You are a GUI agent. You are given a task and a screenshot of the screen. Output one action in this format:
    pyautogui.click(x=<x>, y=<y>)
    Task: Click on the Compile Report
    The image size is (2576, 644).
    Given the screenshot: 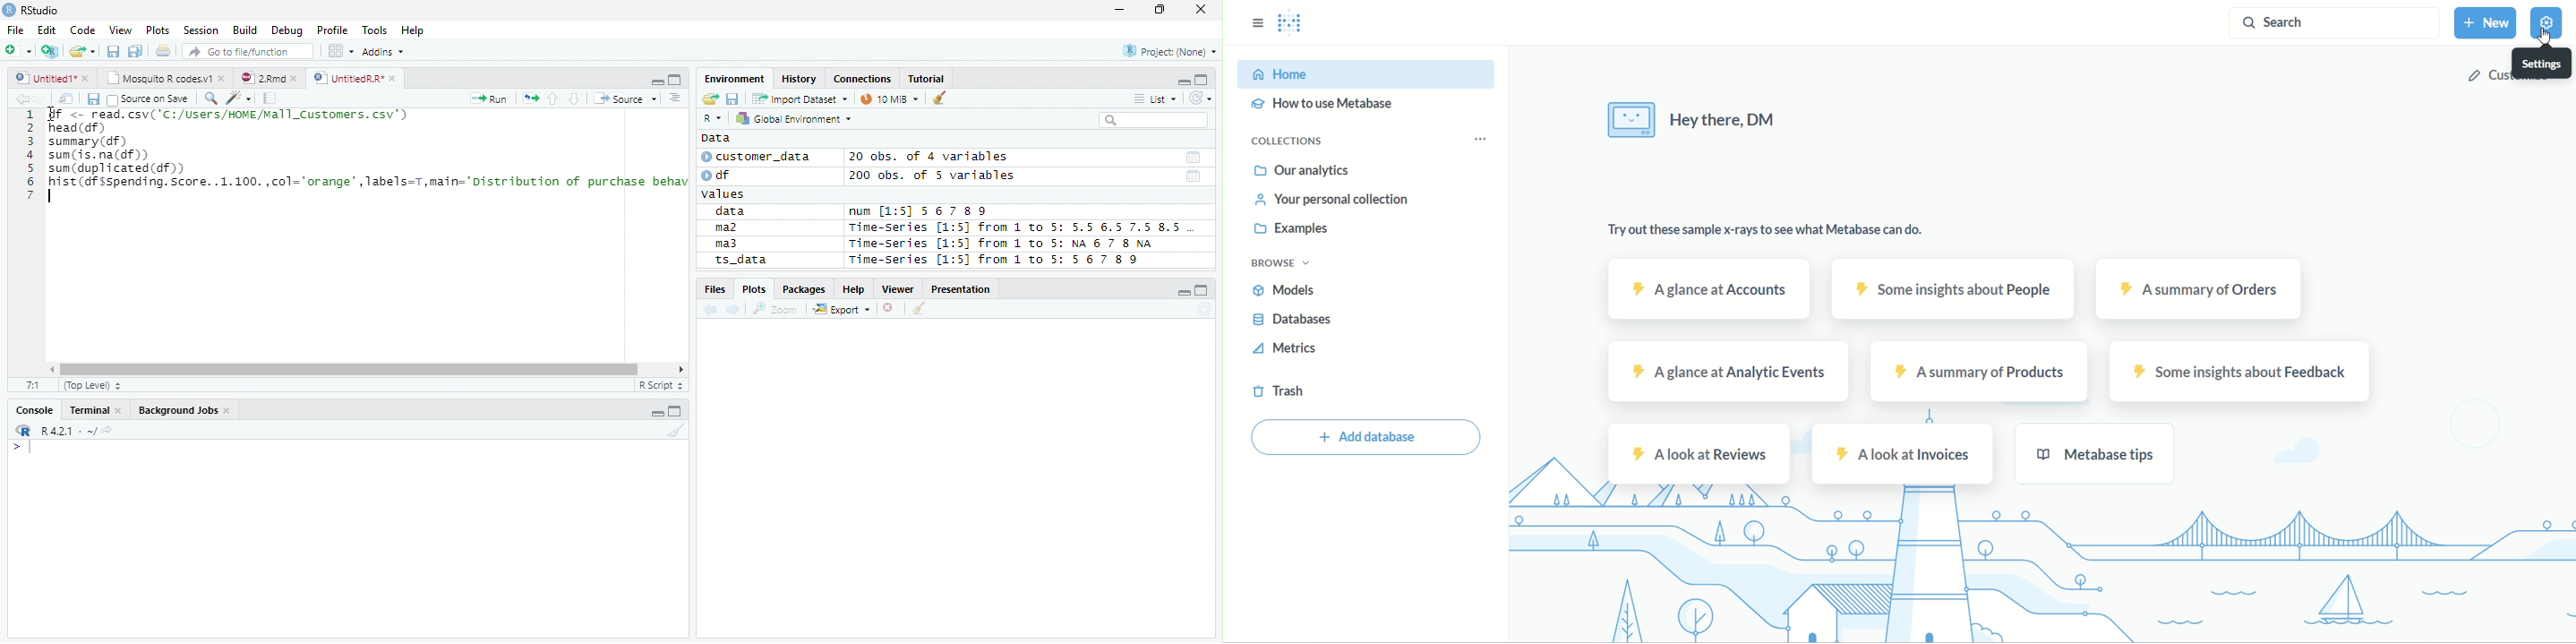 What is the action you would take?
    pyautogui.click(x=270, y=99)
    